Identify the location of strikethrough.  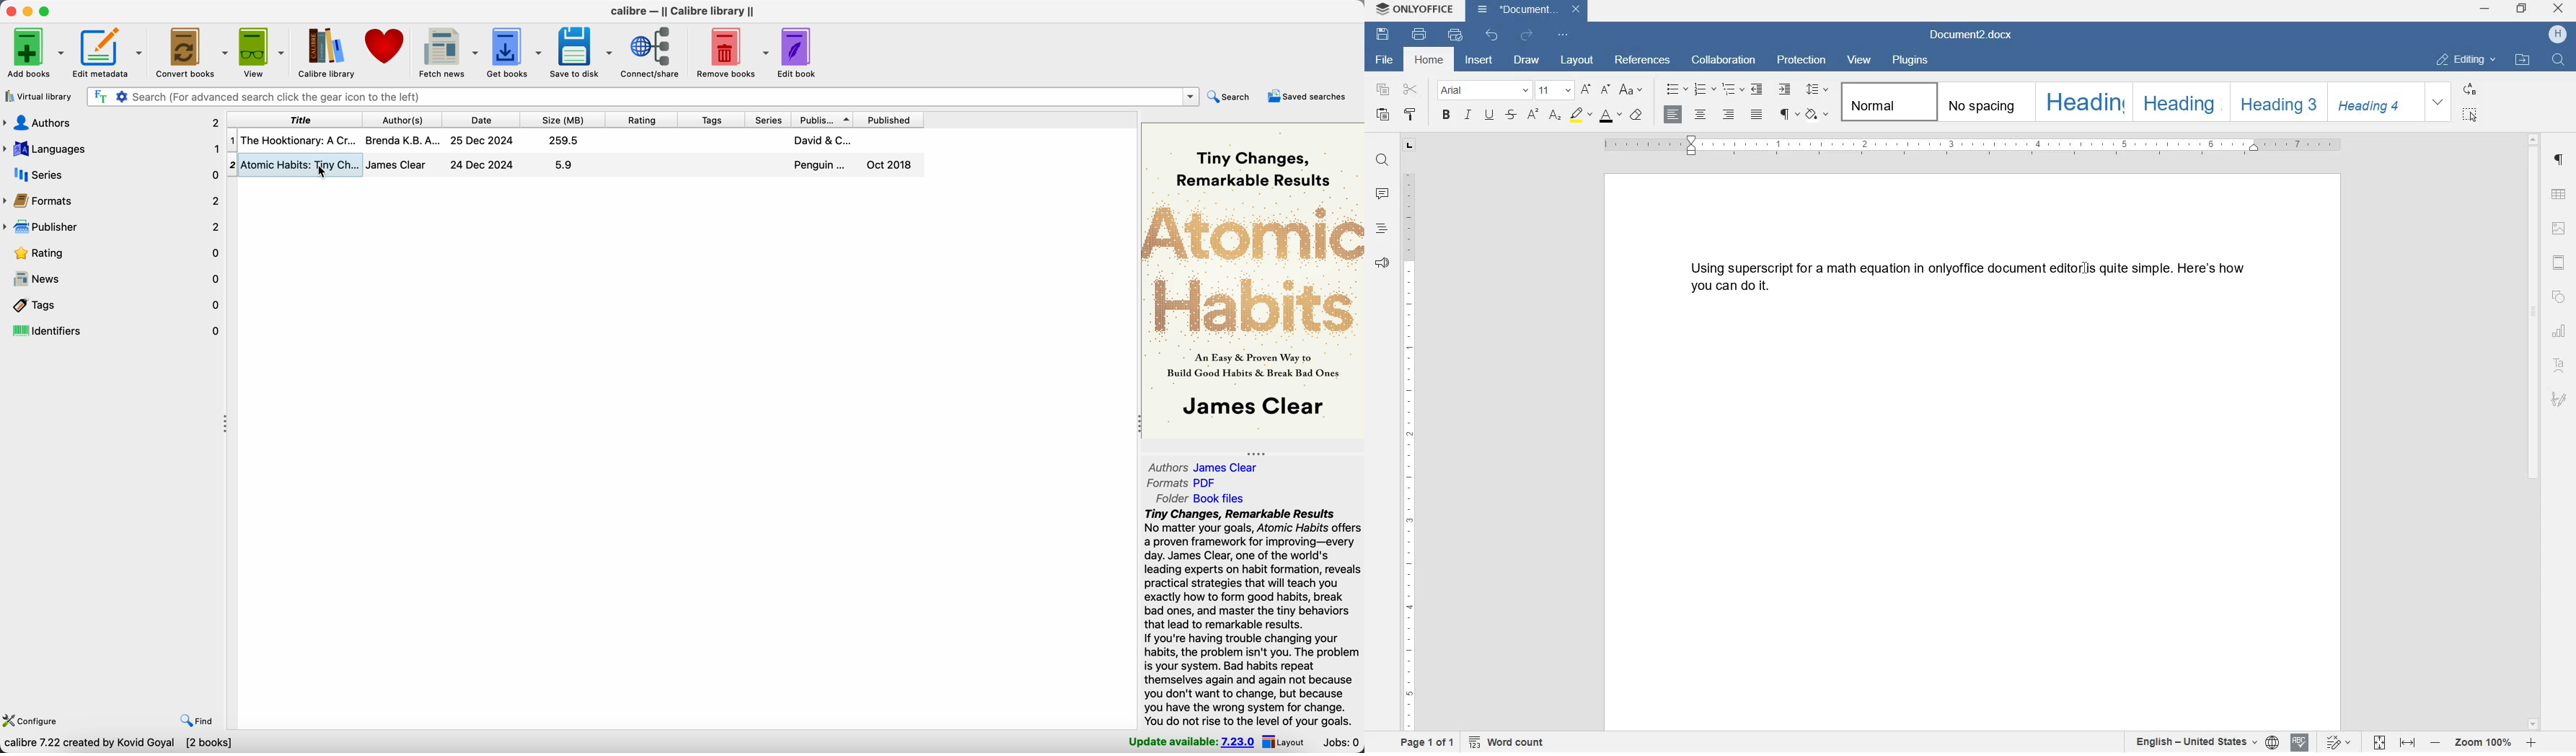
(1511, 115).